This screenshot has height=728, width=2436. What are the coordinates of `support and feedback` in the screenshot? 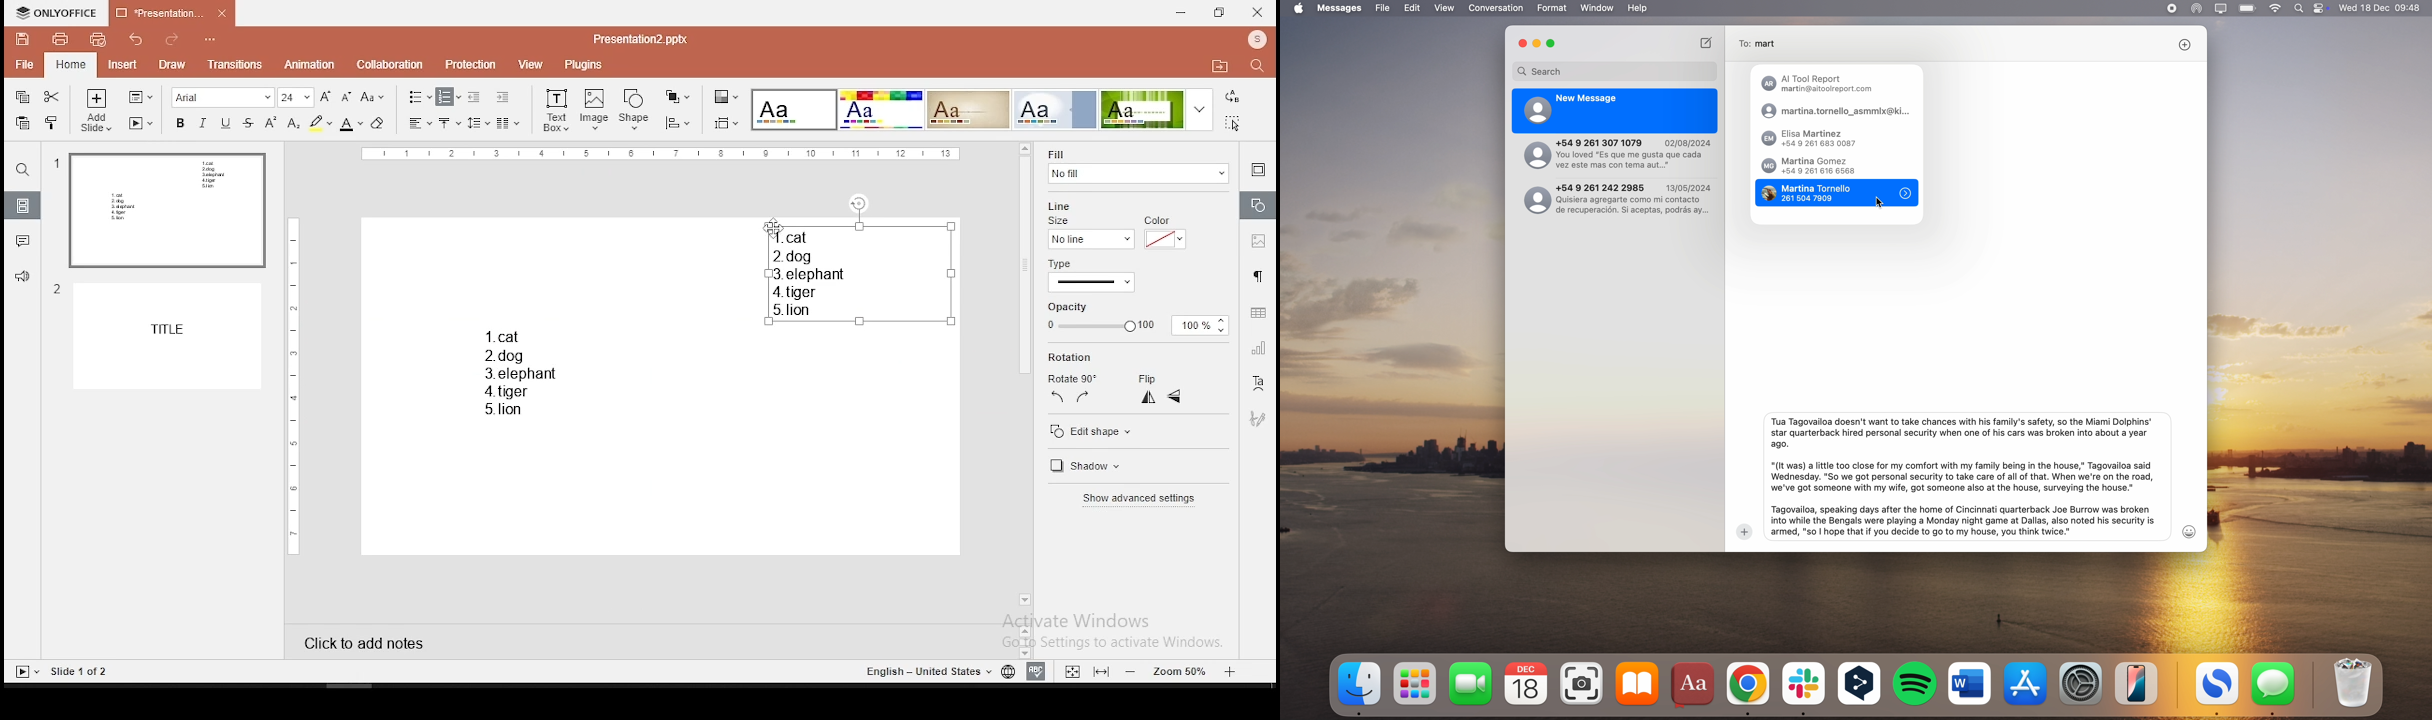 It's located at (23, 278).